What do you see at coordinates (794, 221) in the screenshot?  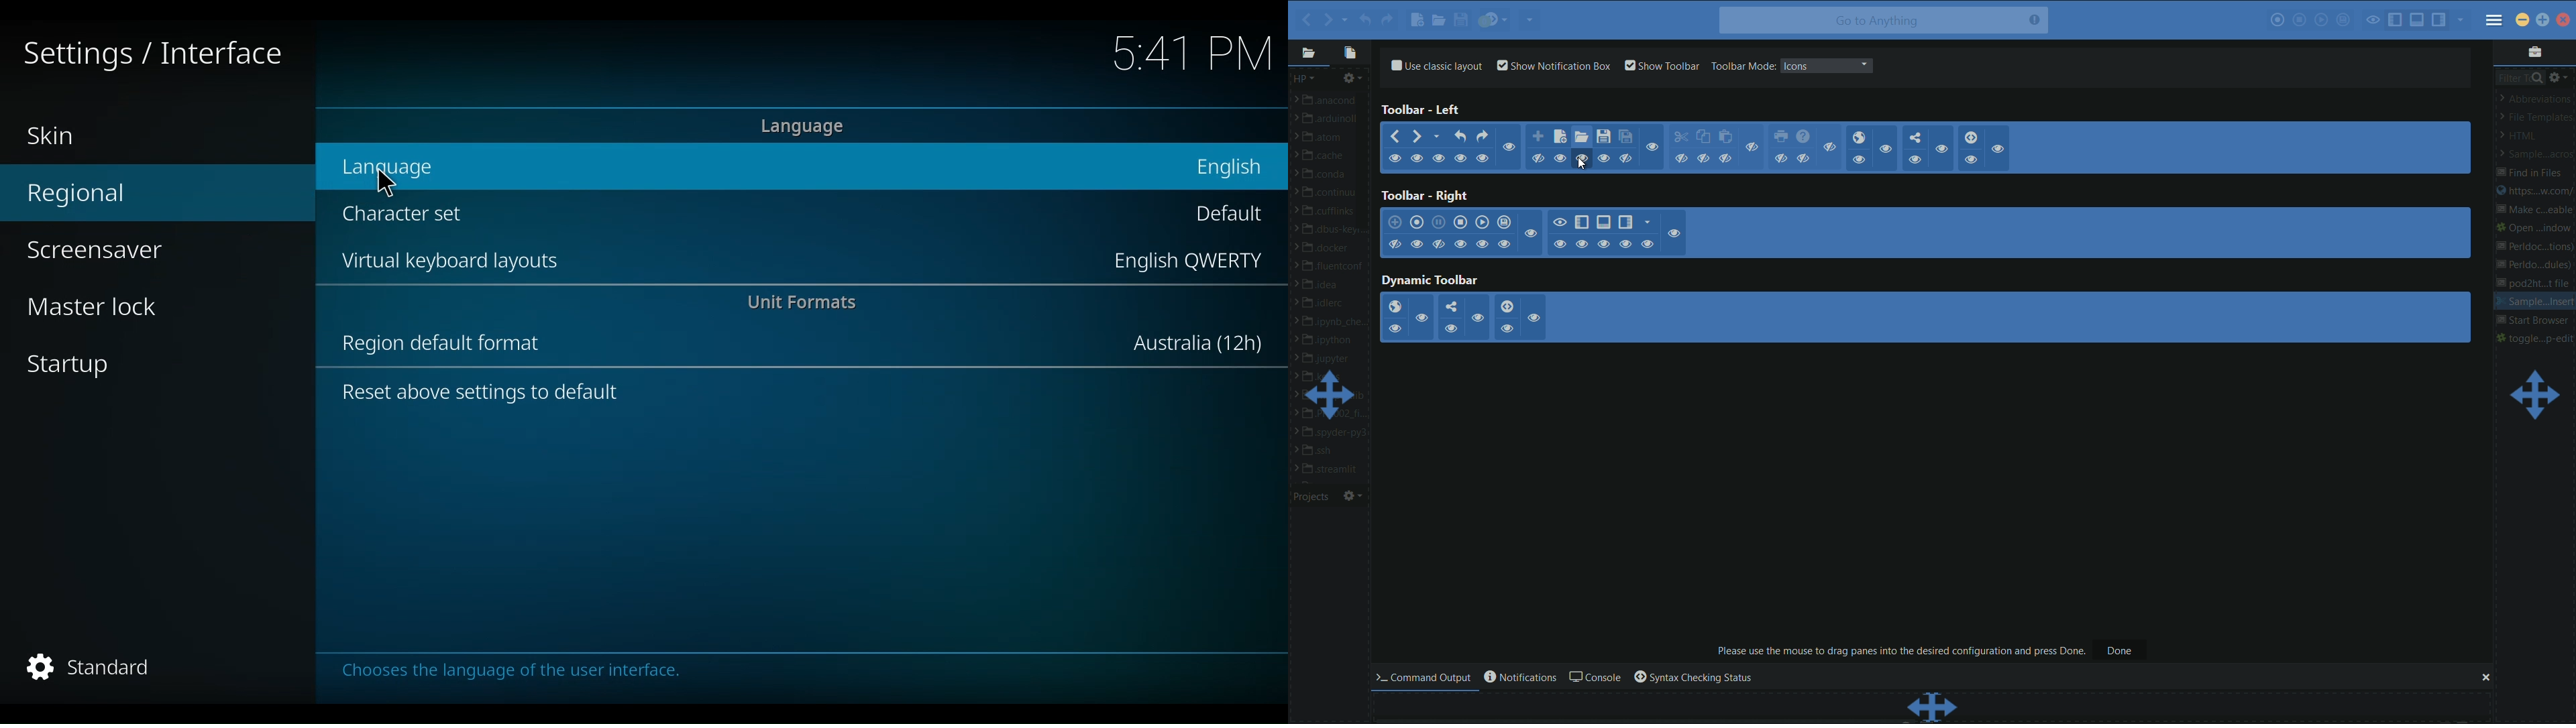 I see `Character set Default` at bounding box center [794, 221].